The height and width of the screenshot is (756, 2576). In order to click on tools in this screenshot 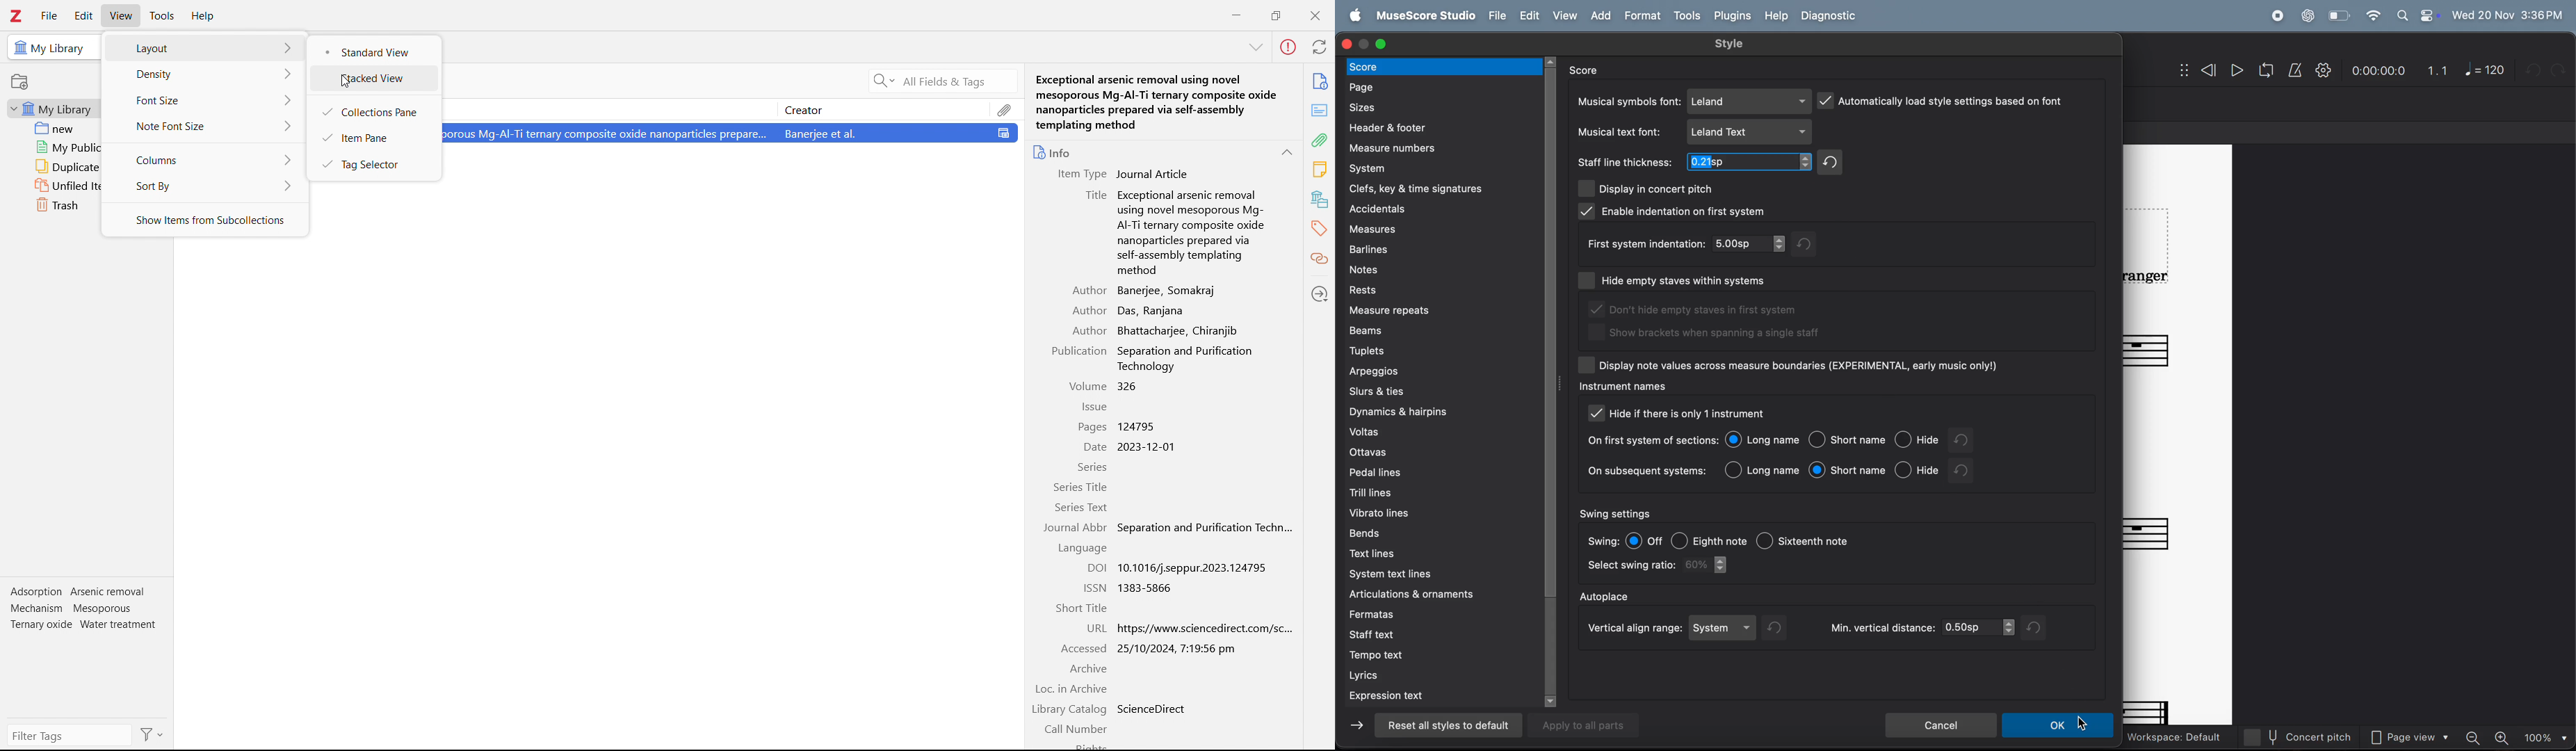, I will do `click(162, 16)`.